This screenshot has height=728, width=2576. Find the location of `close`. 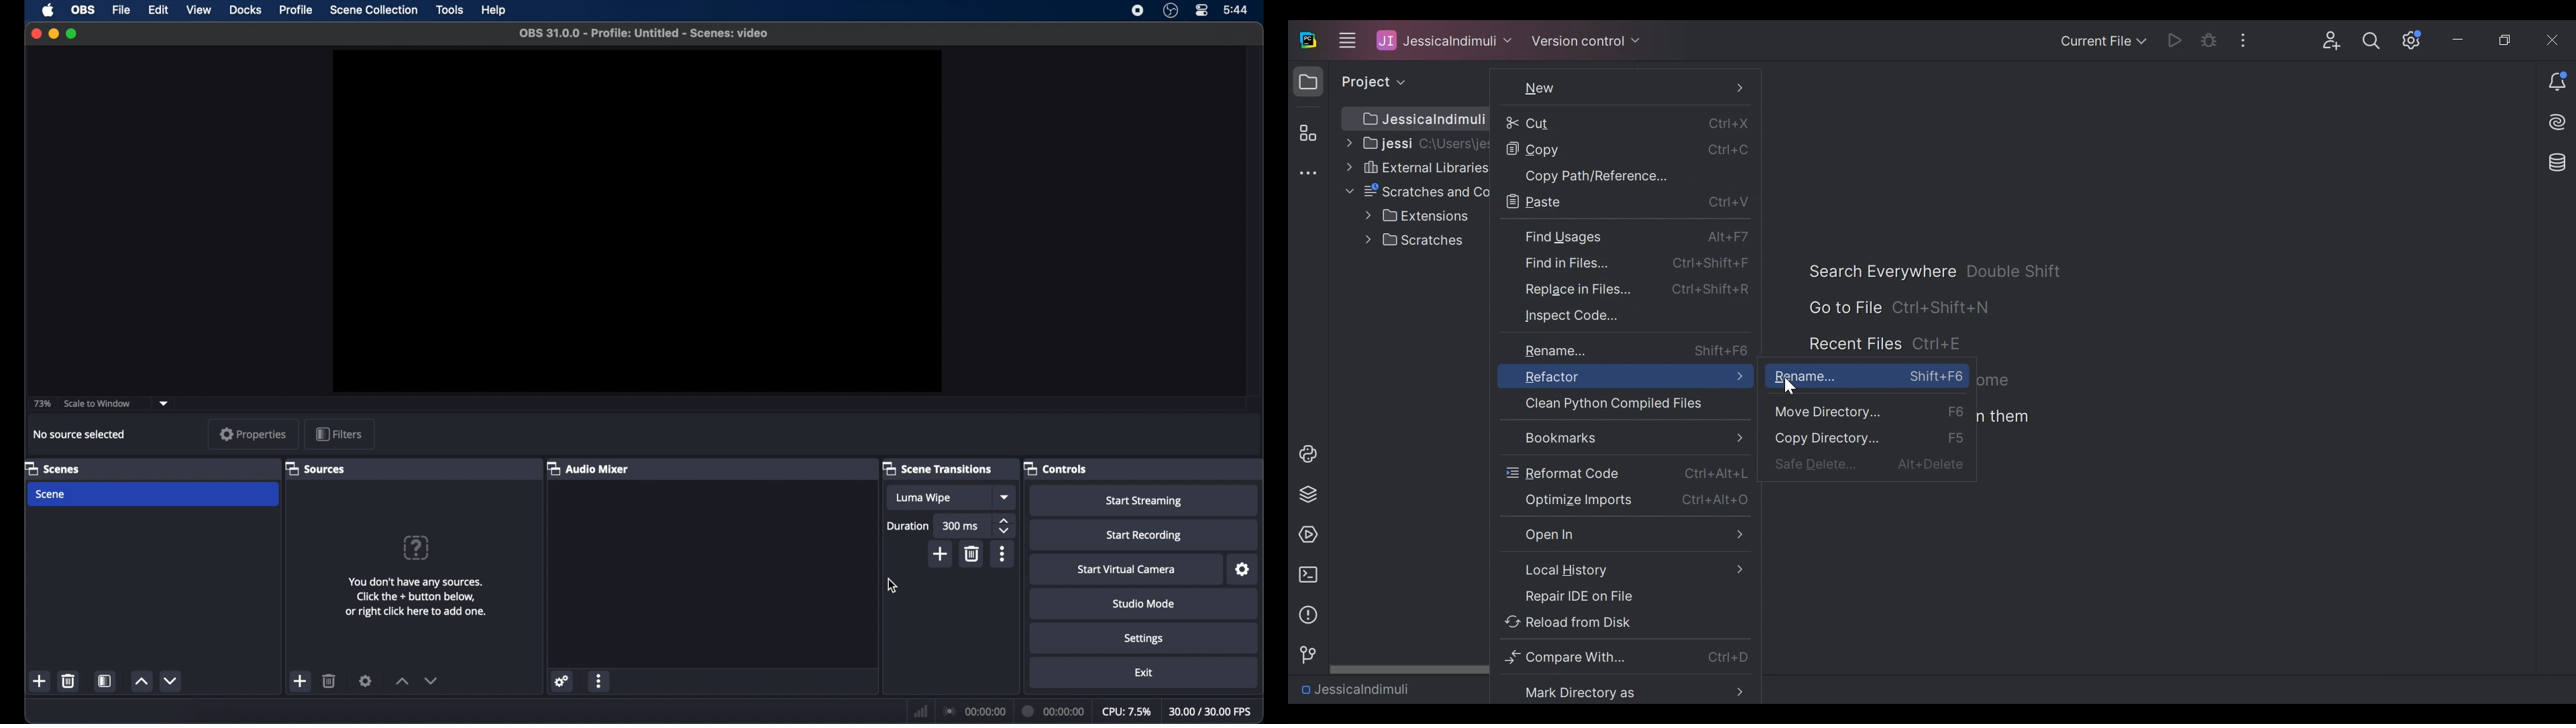

close is located at coordinates (36, 33).